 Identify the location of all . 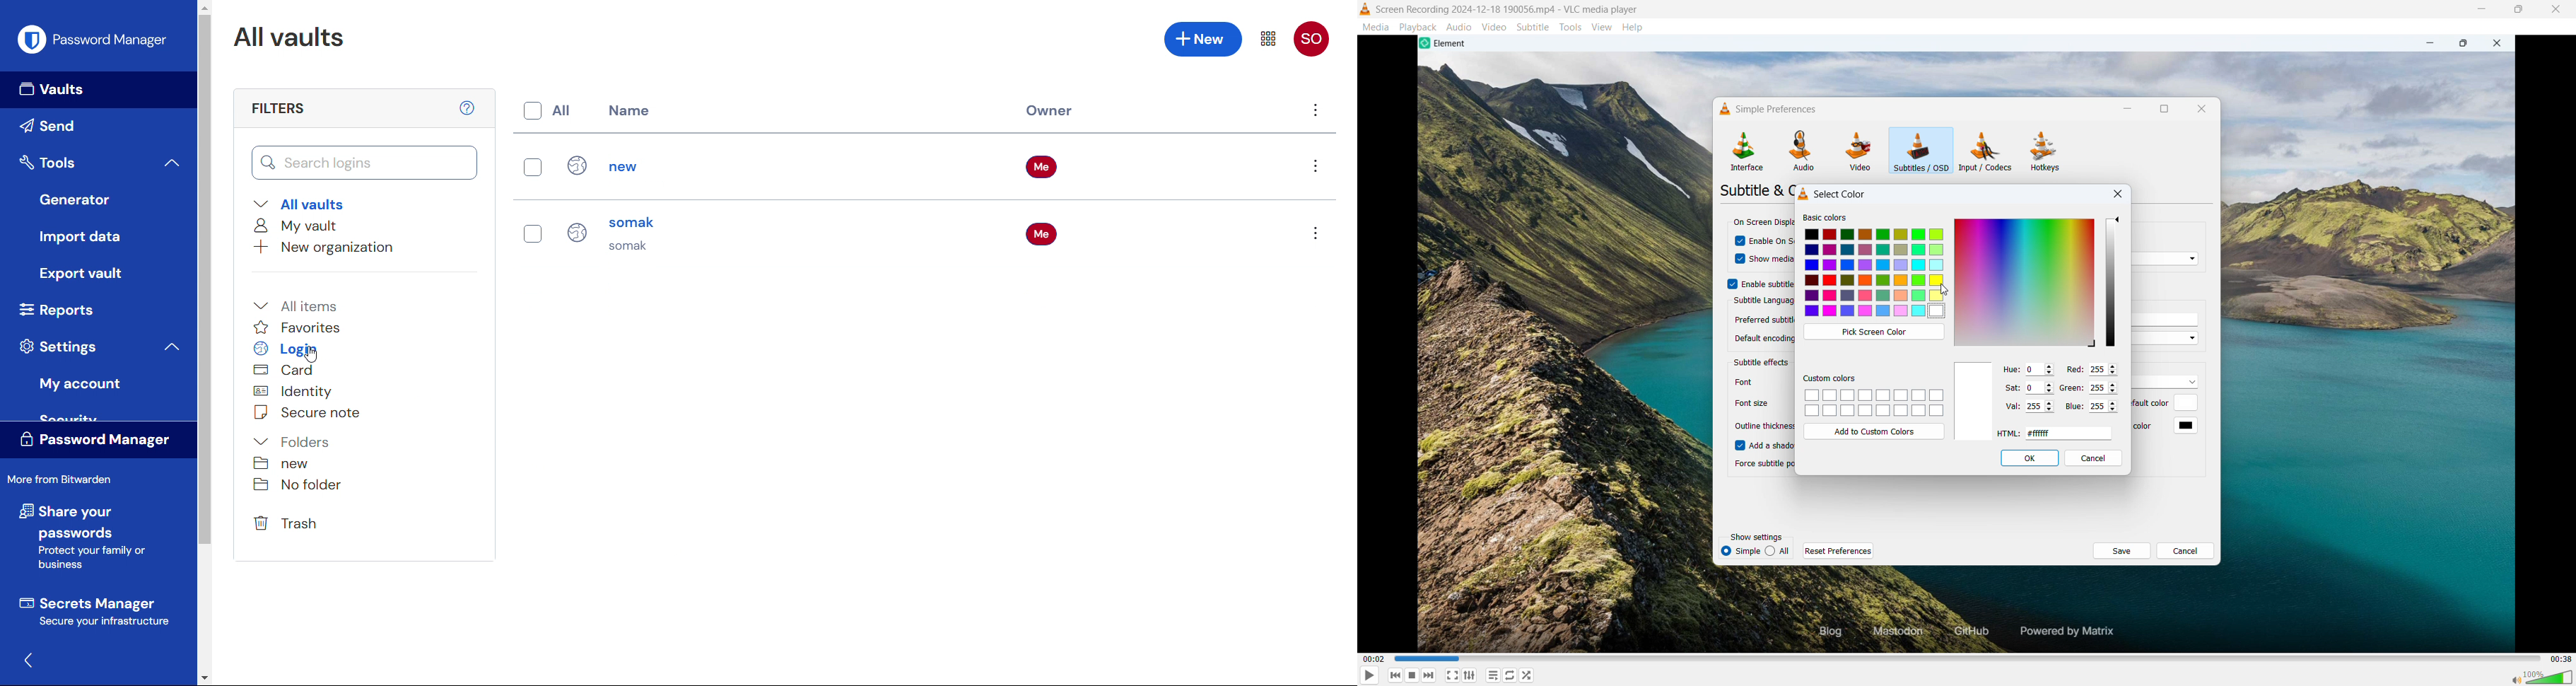
(1778, 551).